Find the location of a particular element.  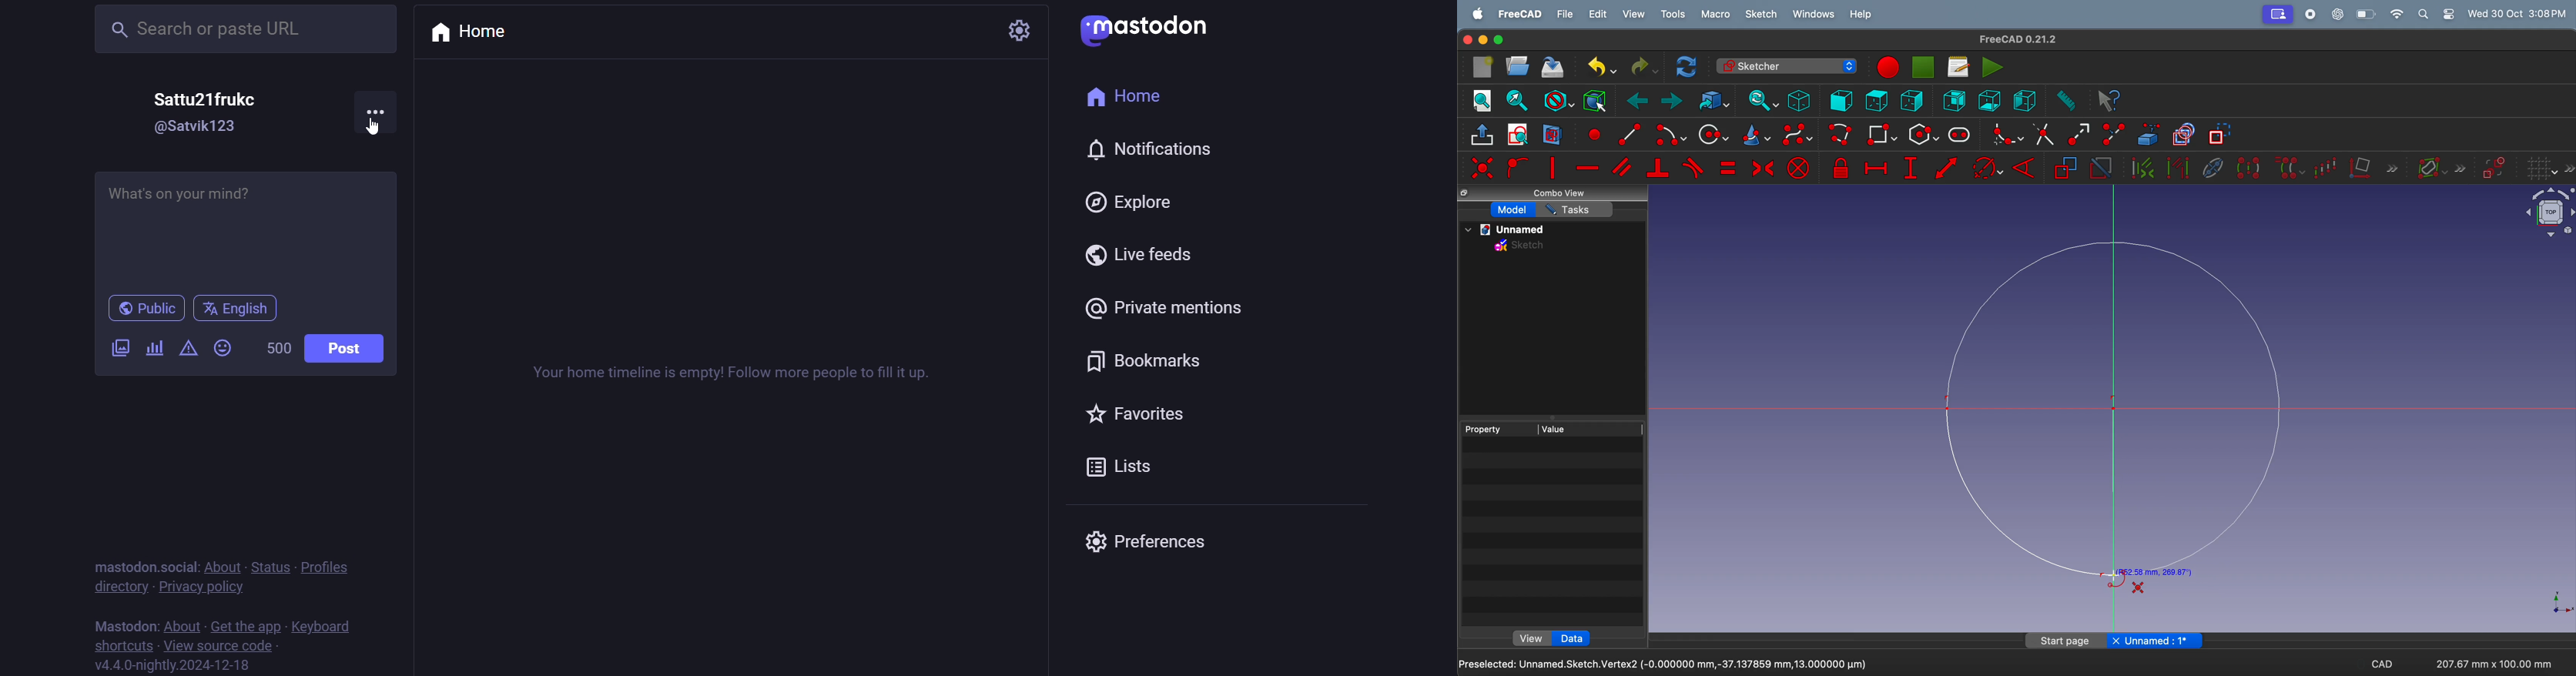

bounding box is located at coordinates (1594, 100).